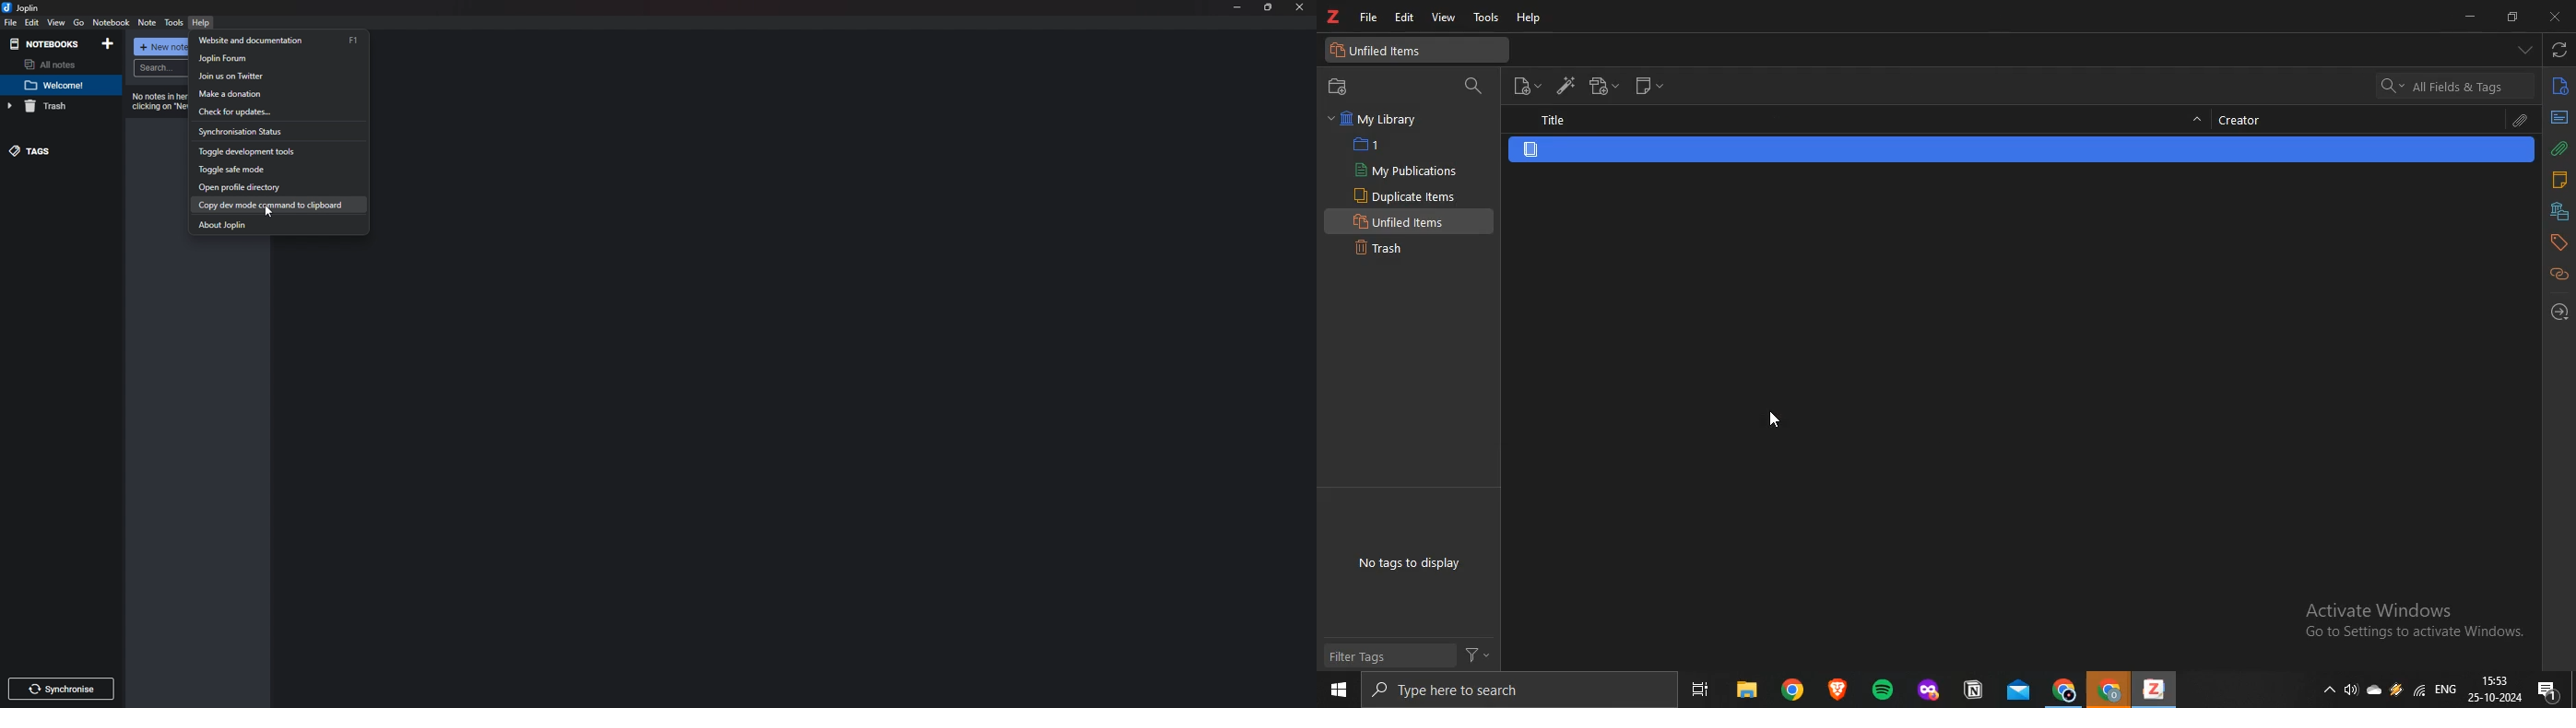 Image resolution: width=2576 pixels, height=728 pixels. What do you see at coordinates (2496, 679) in the screenshot?
I see `time` at bounding box center [2496, 679].